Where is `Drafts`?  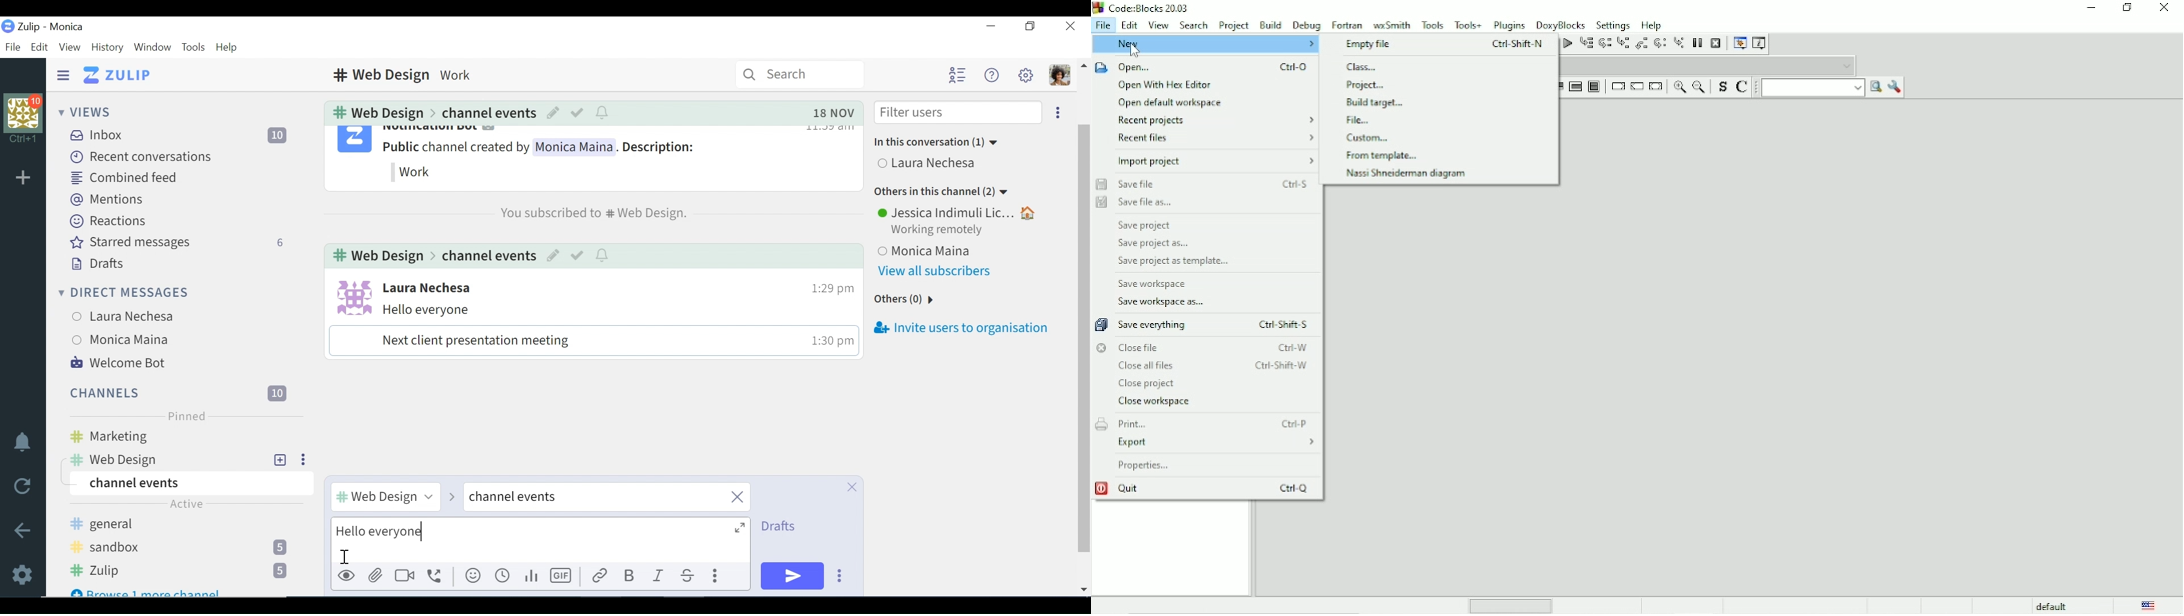 Drafts is located at coordinates (96, 263).